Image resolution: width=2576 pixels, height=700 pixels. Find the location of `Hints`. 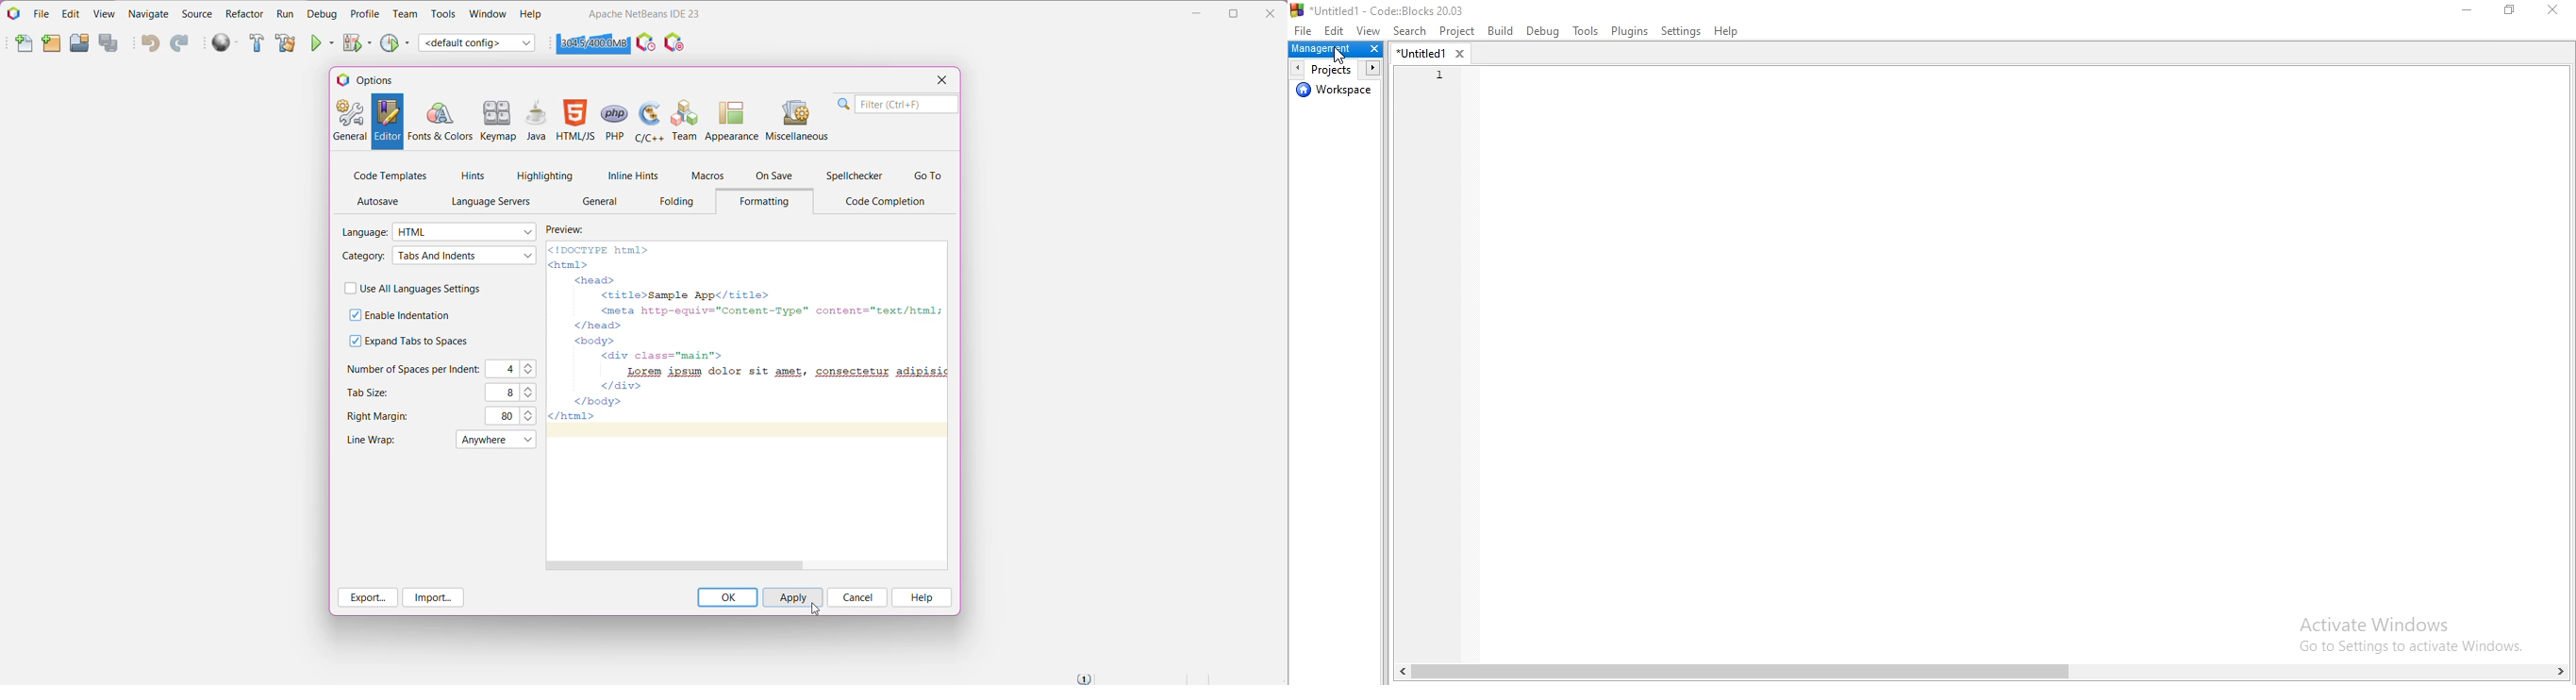

Hints is located at coordinates (473, 176).